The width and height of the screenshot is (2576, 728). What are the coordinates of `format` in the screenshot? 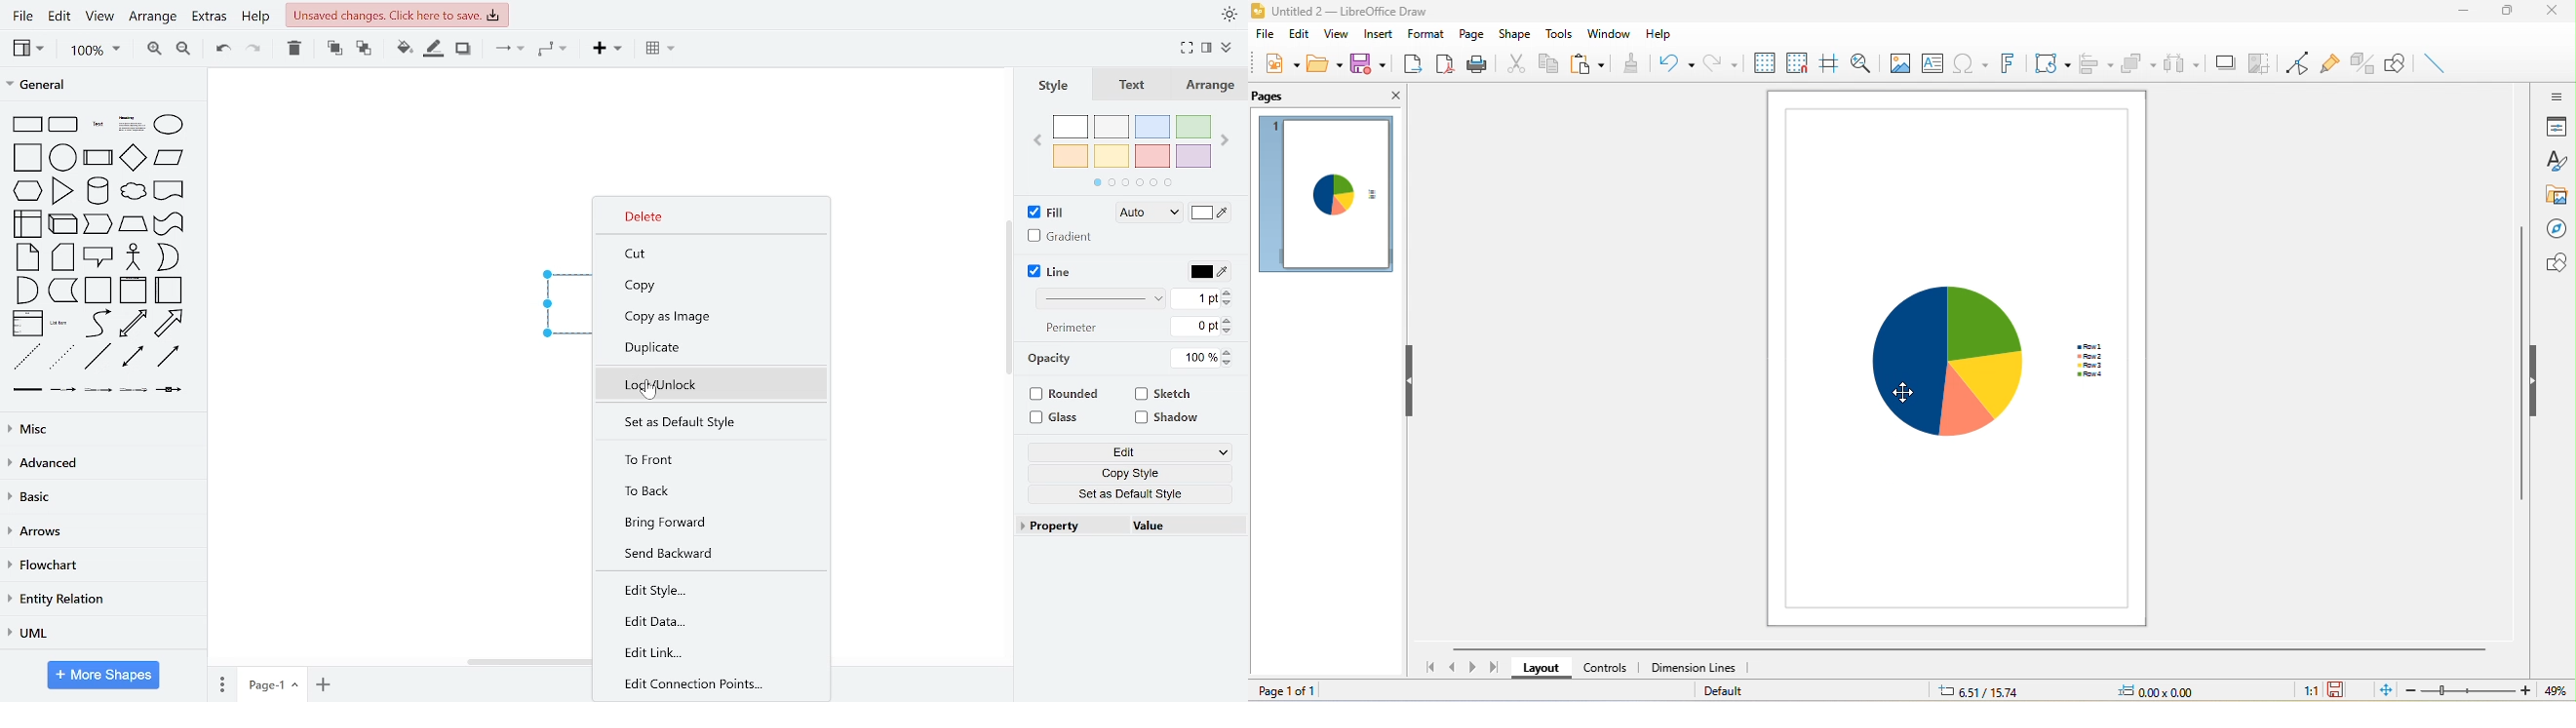 It's located at (1207, 48).